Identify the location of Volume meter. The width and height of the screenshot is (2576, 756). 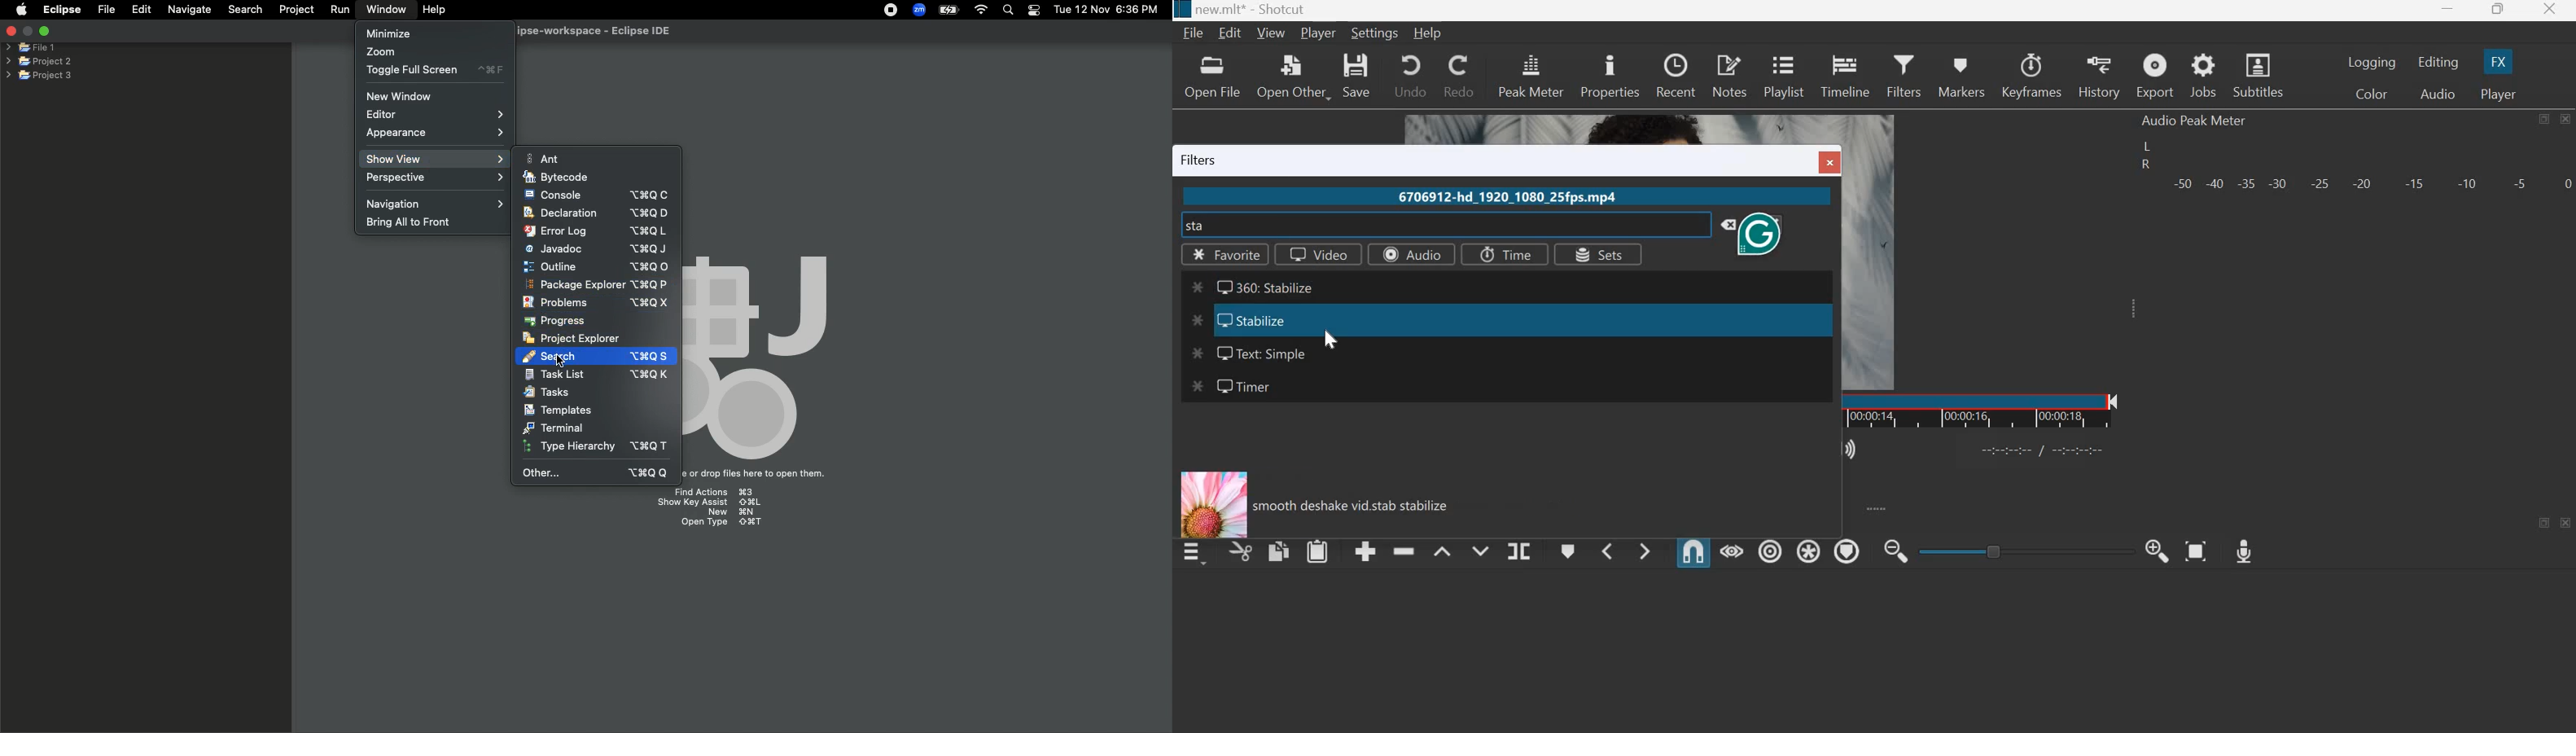
(2372, 184).